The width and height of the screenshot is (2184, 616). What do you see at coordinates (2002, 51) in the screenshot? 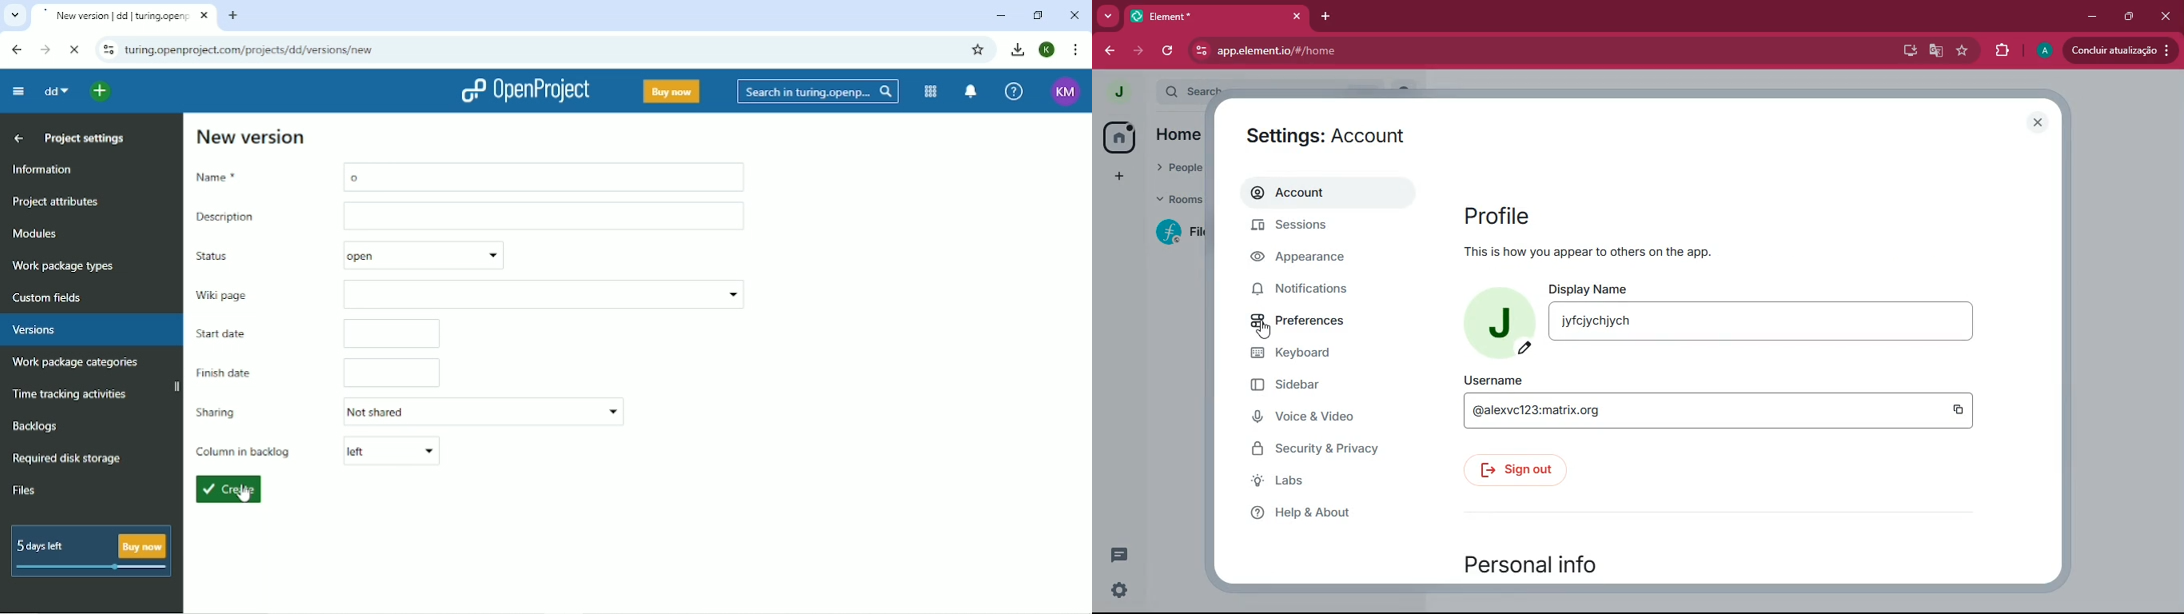
I see `extensions` at bounding box center [2002, 51].